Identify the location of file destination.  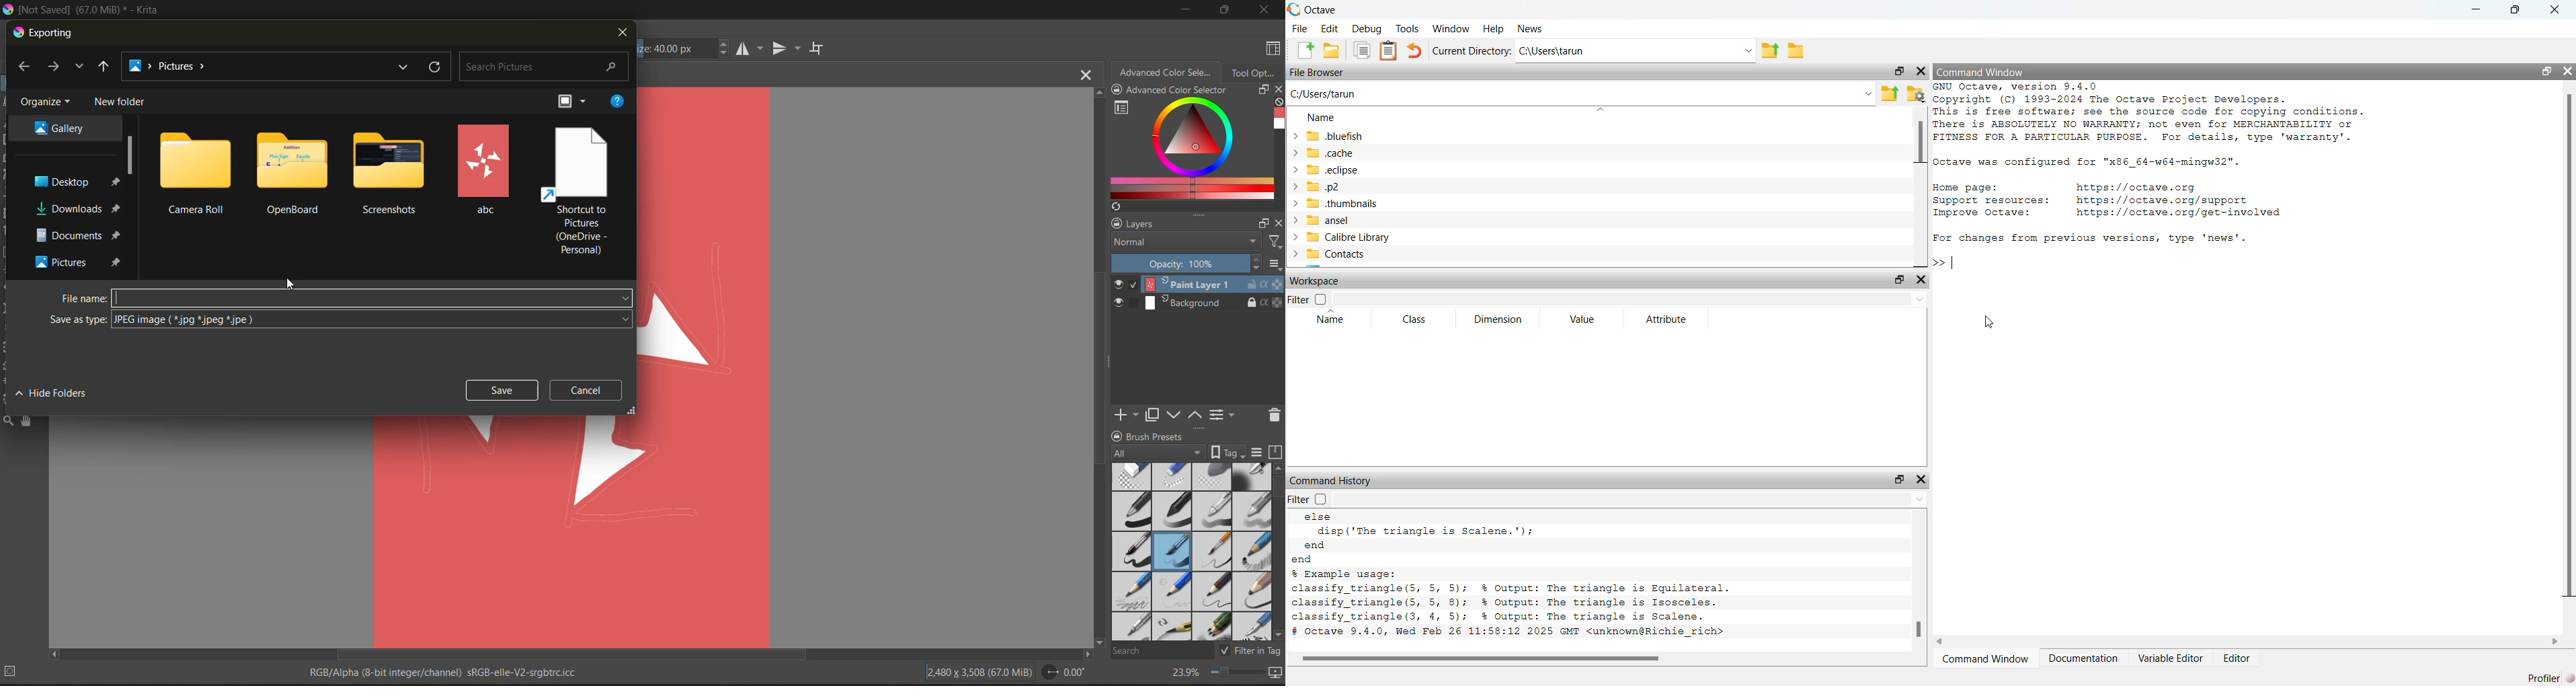
(60, 129).